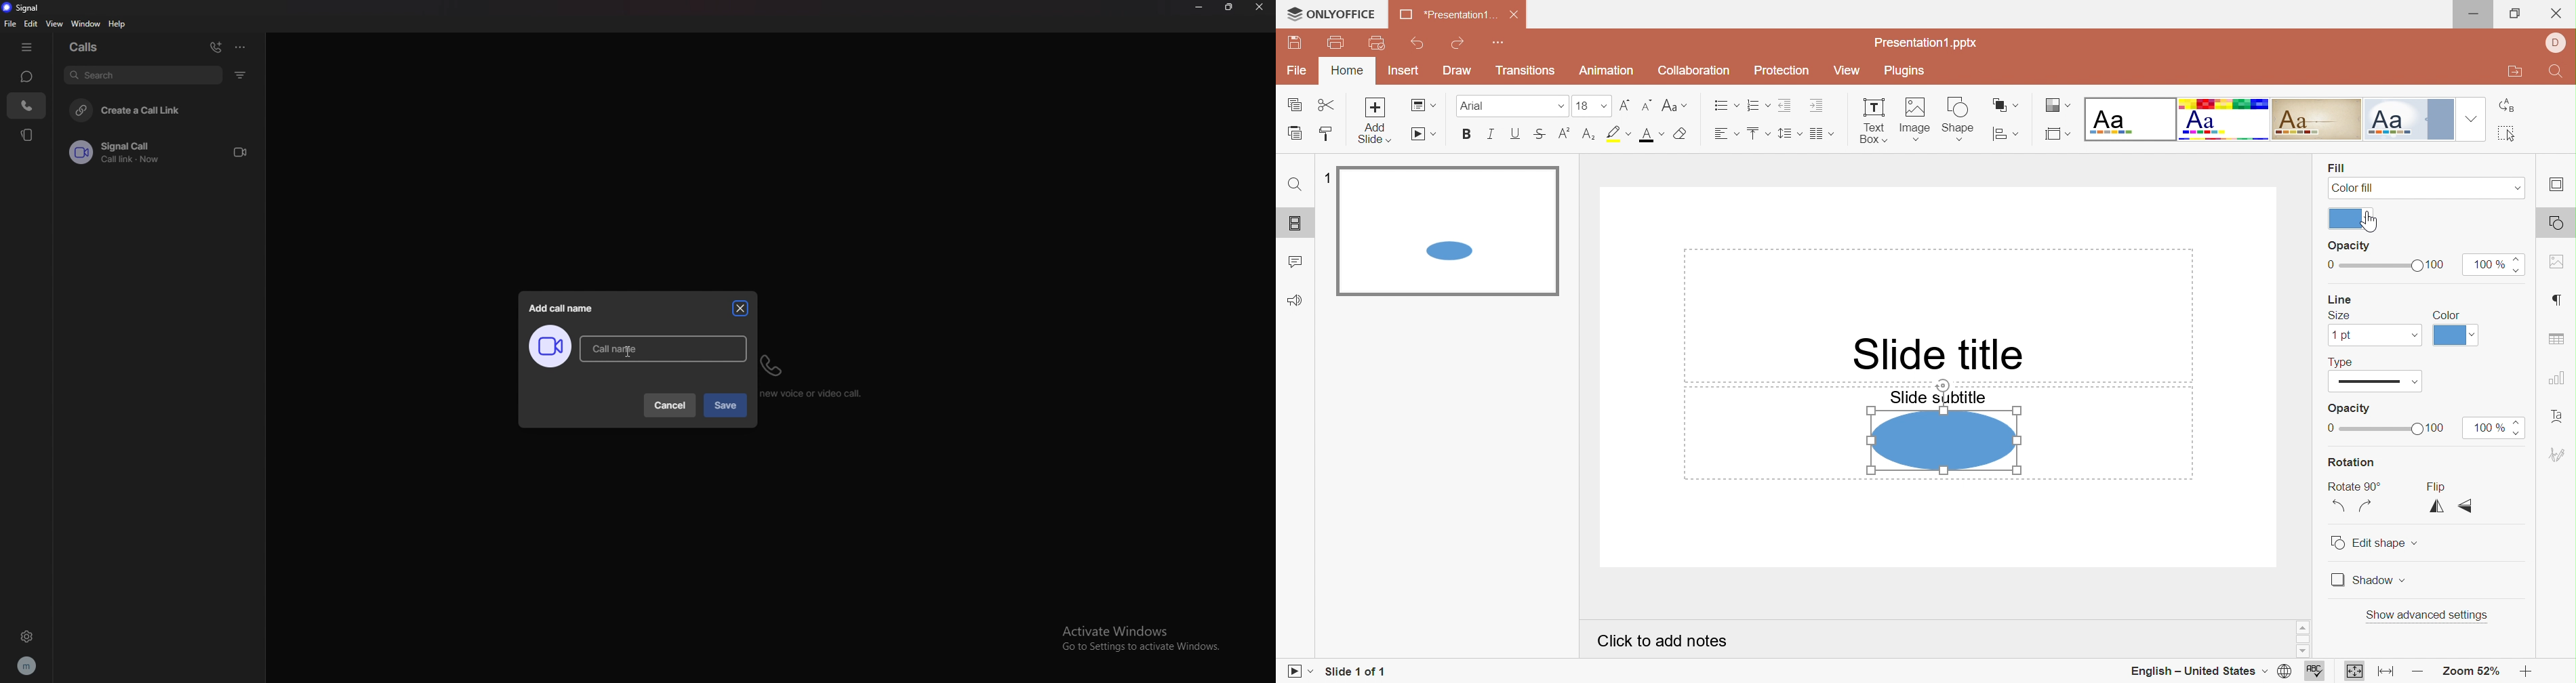 The width and height of the screenshot is (2576, 700). I want to click on file, so click(11, 24).